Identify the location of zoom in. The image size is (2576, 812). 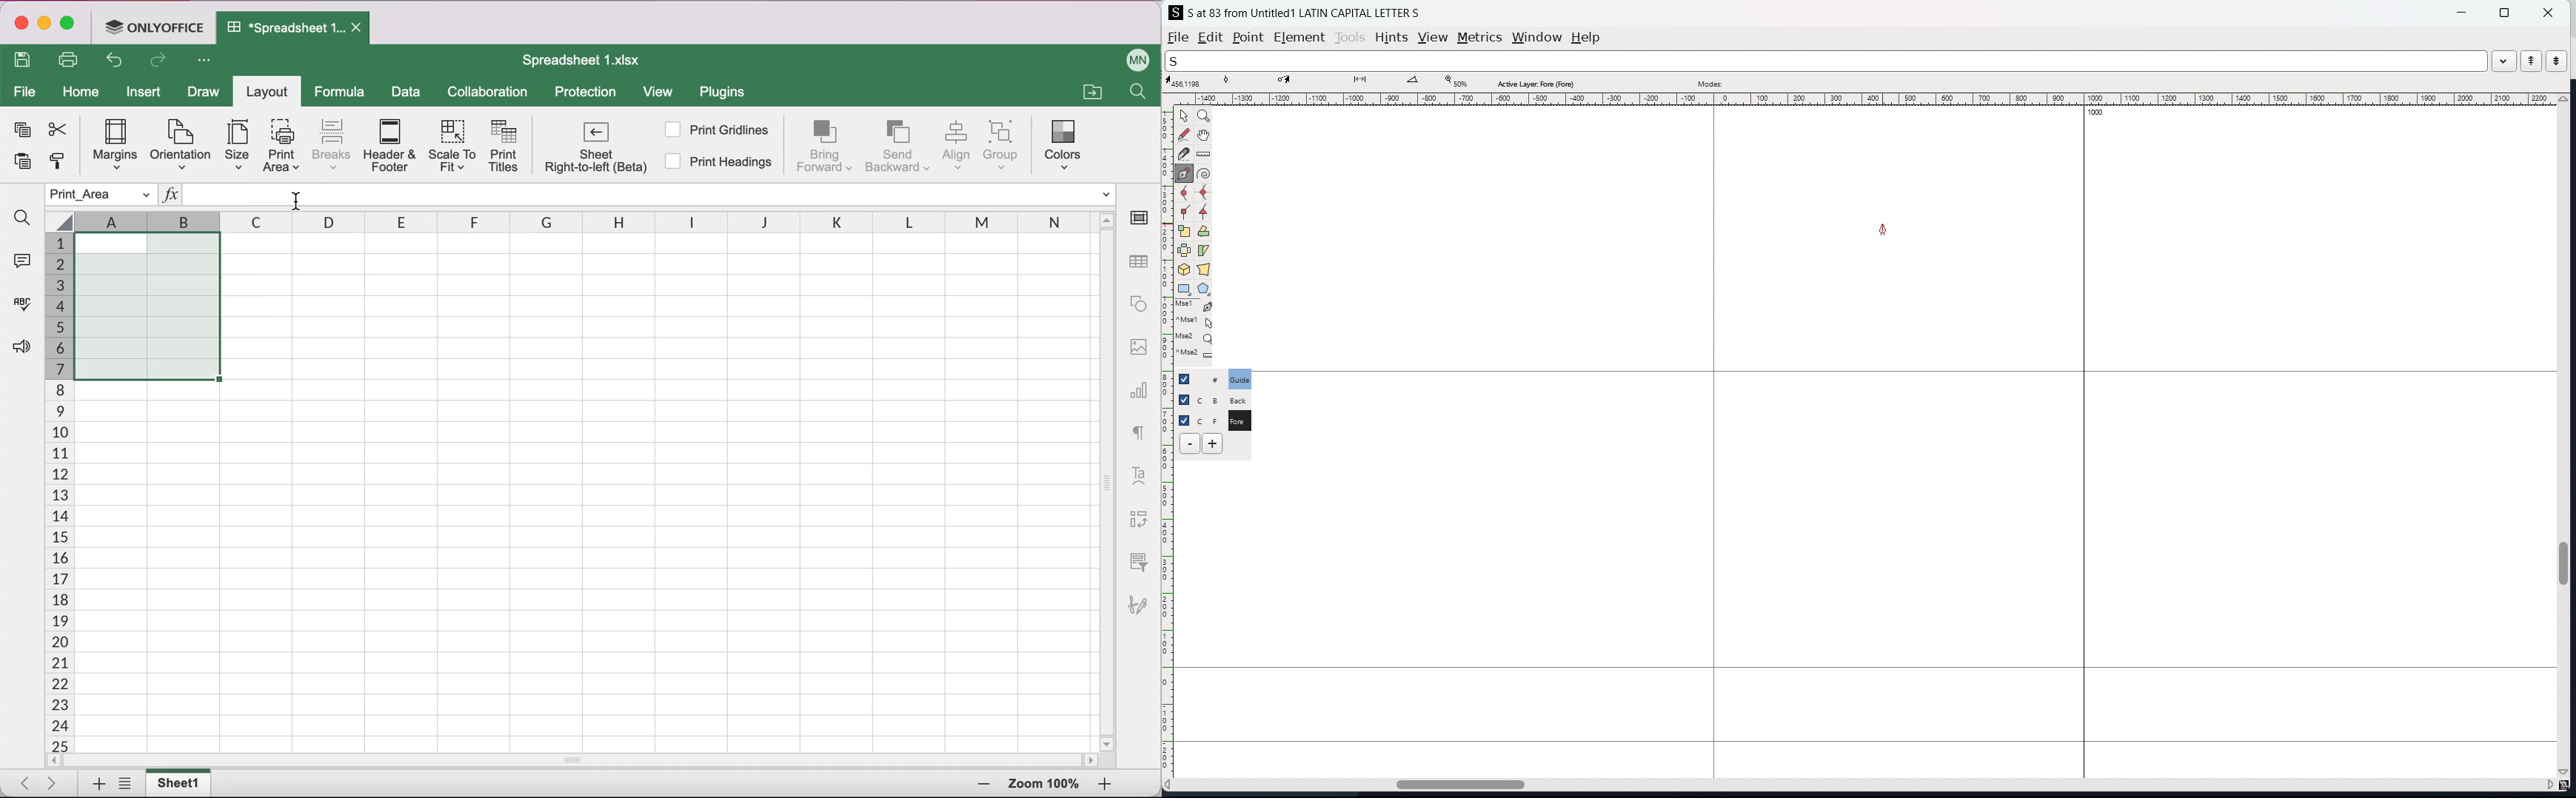
(981, 785).